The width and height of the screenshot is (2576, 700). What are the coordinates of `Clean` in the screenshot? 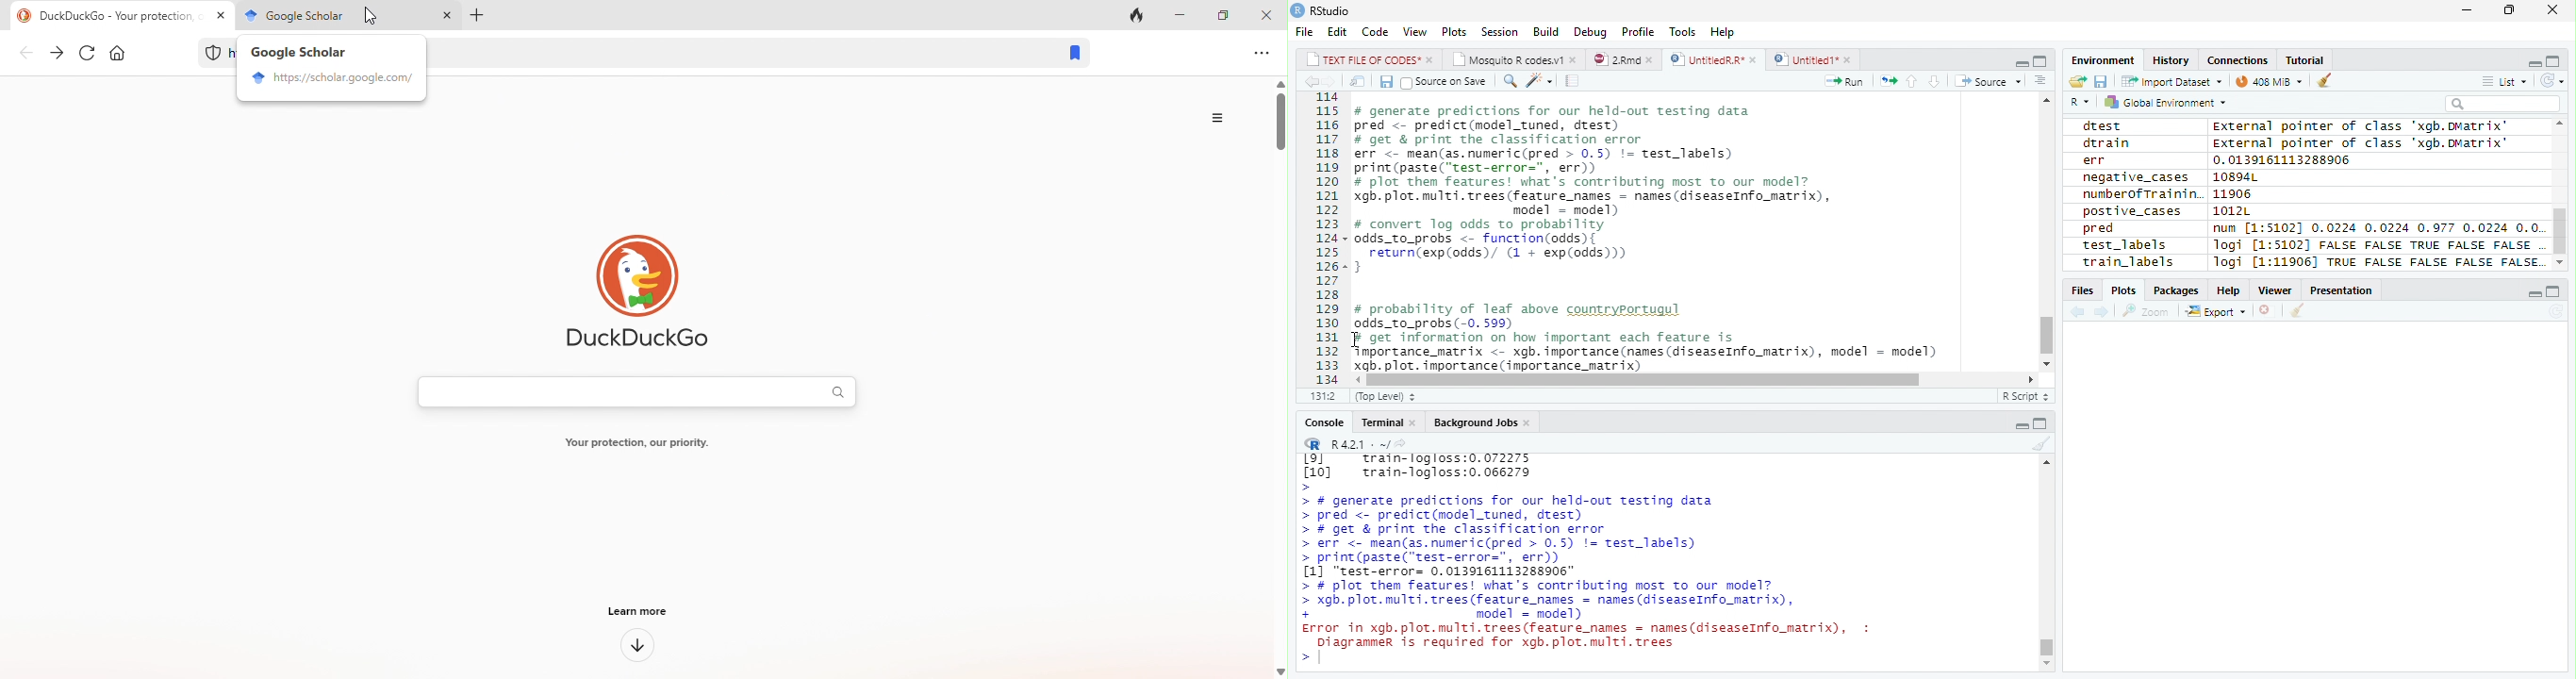 It's located at (2318, 81).